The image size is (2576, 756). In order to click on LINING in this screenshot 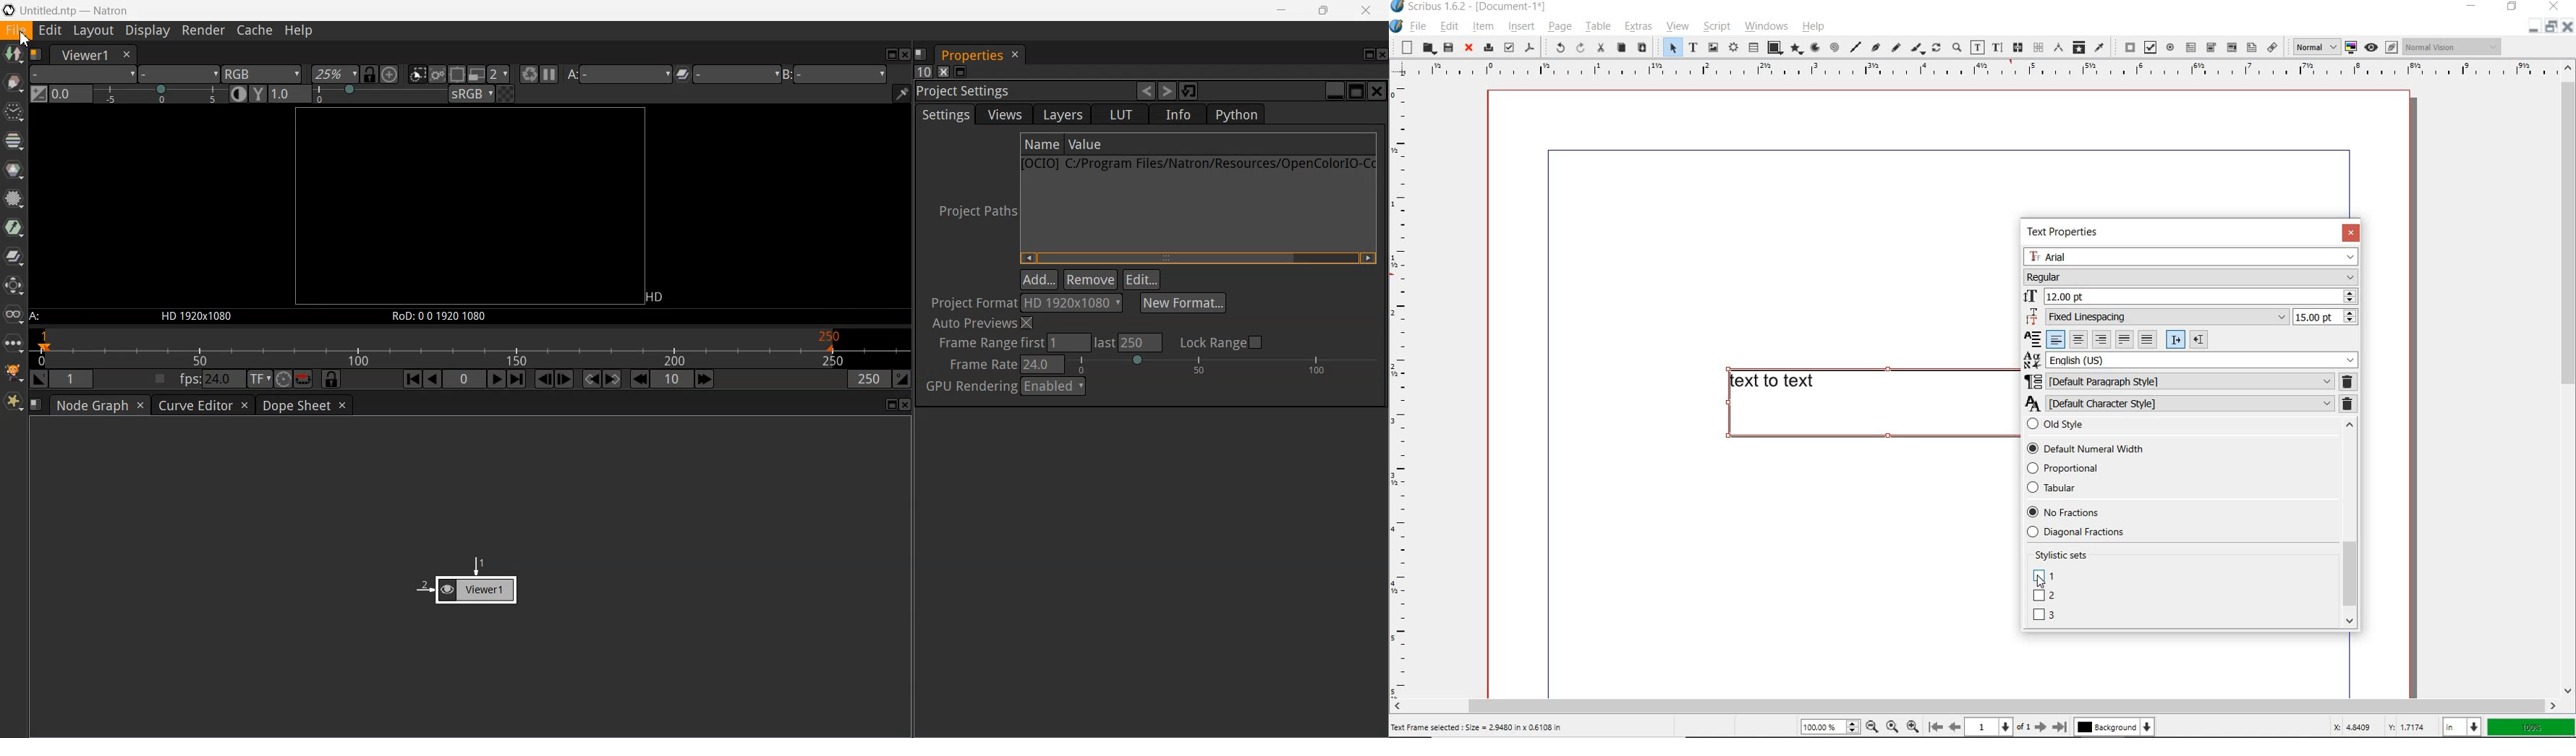, I will do `click(2045, 616)`.